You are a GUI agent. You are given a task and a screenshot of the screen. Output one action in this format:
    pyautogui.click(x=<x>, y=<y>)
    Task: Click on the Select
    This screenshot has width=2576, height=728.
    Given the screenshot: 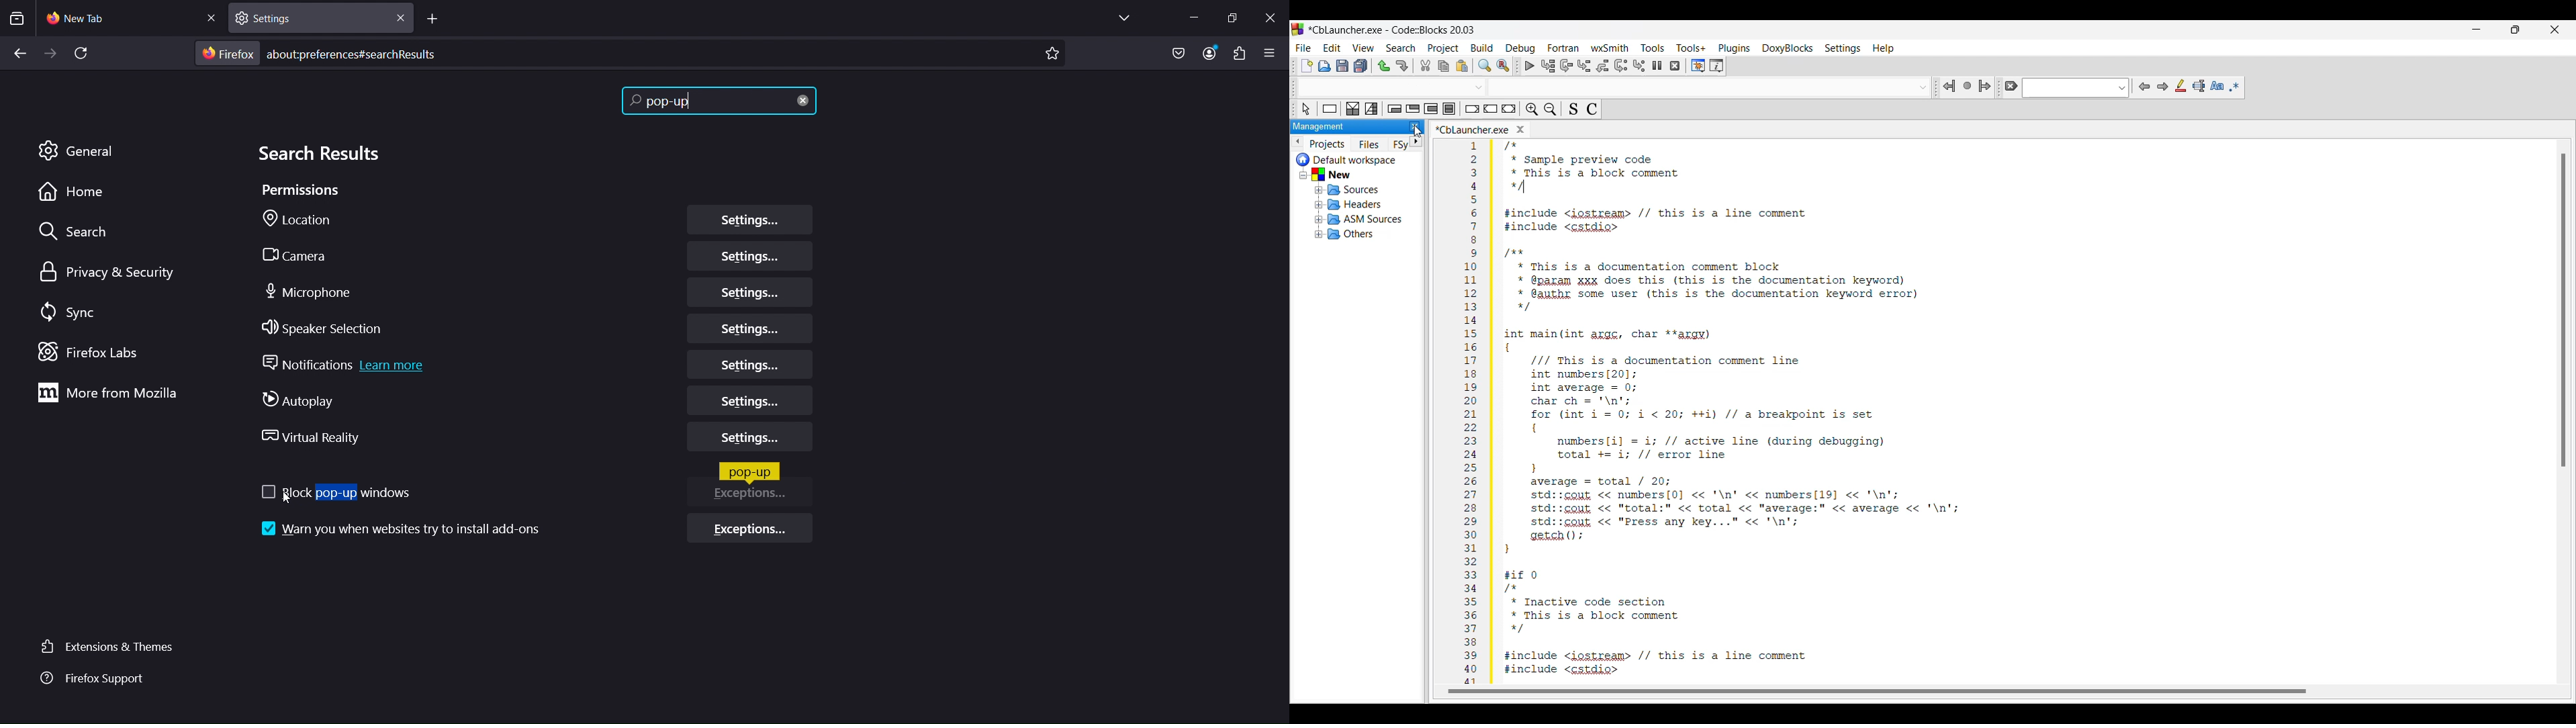 What is the action you would take?
    pyautogui.click(x=1308, y=109)
    